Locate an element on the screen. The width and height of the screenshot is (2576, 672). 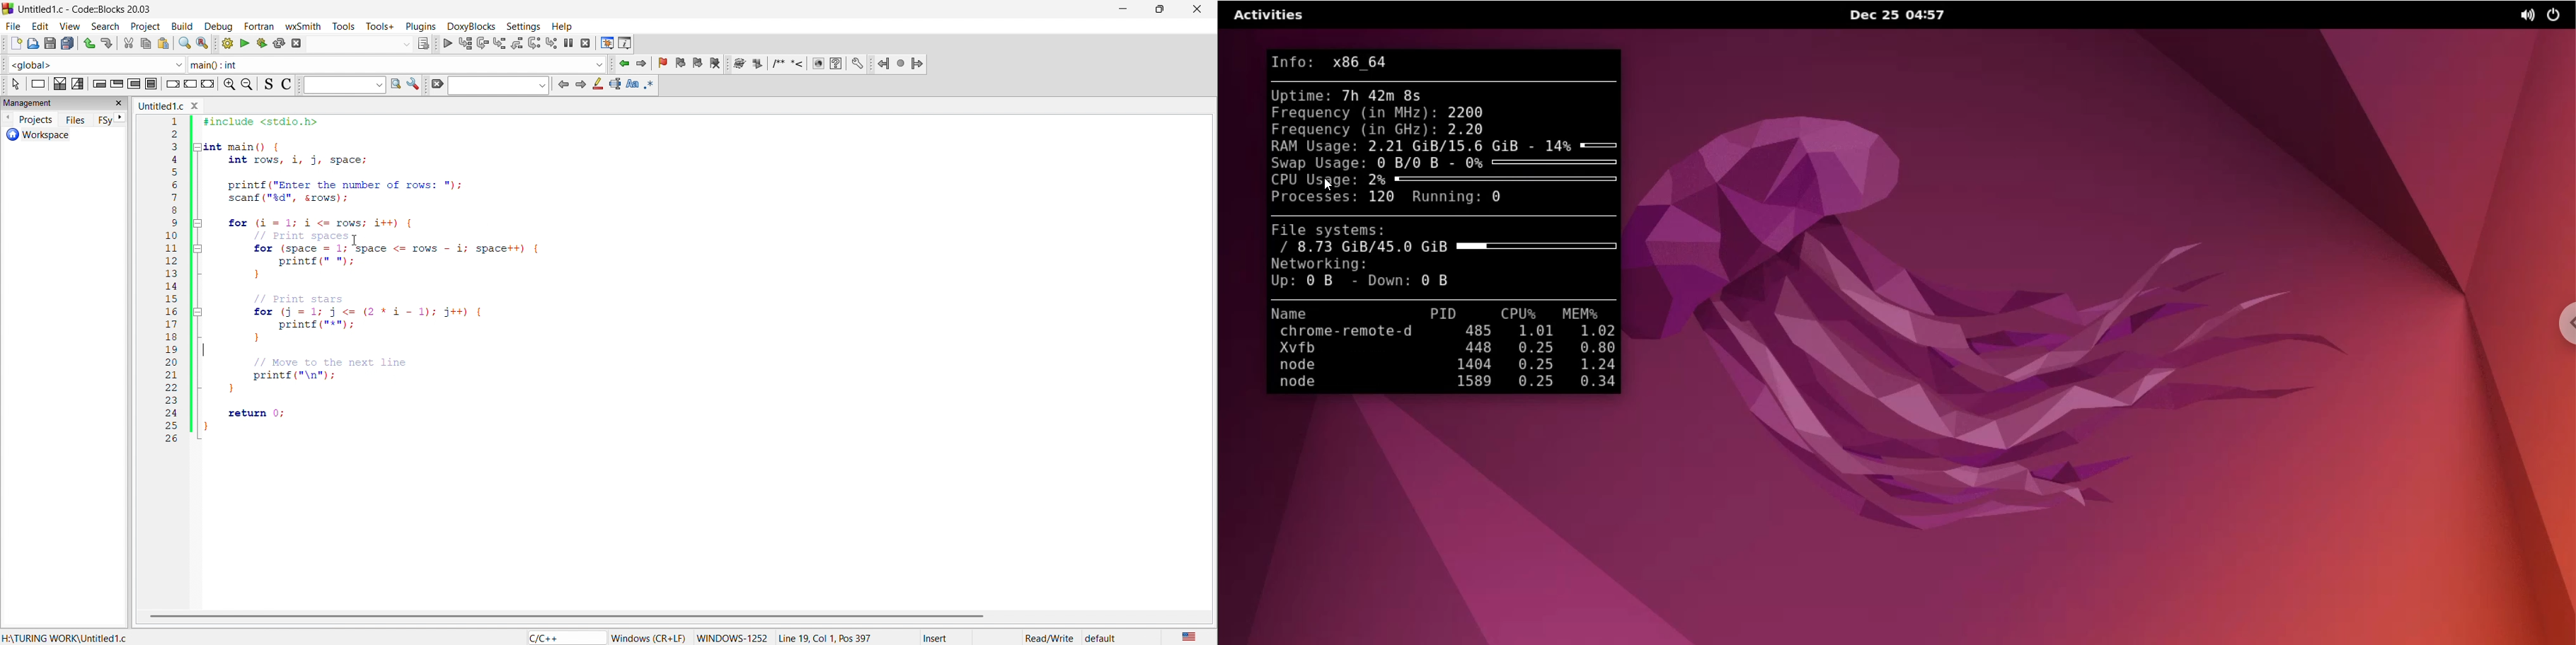
settings is located at coordinates (413, 86).